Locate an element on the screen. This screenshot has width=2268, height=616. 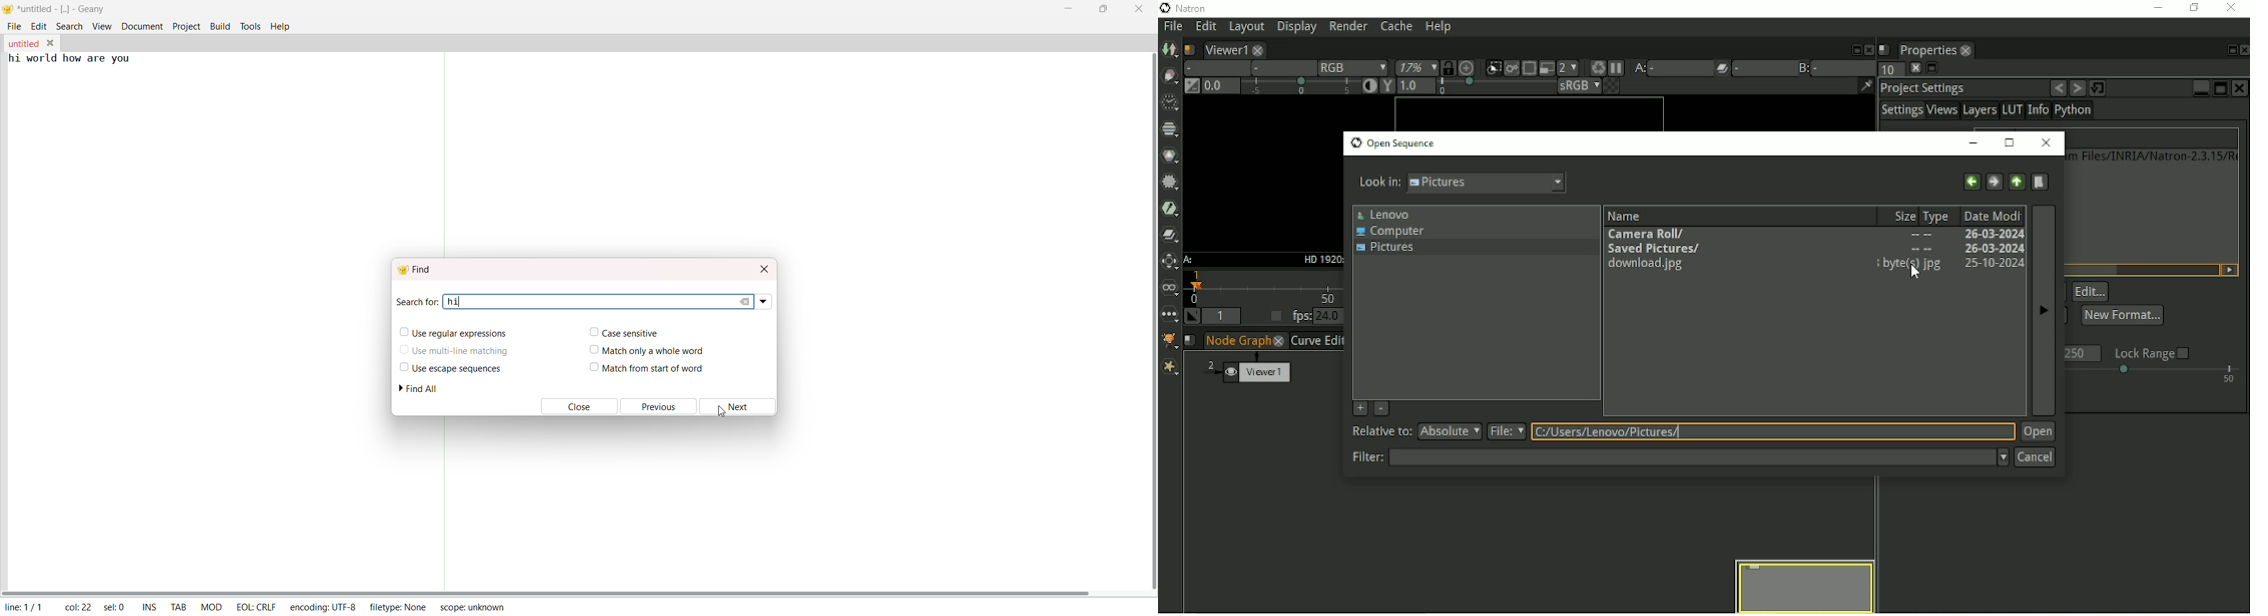
Cancel is located at coordinates (2035, 458).